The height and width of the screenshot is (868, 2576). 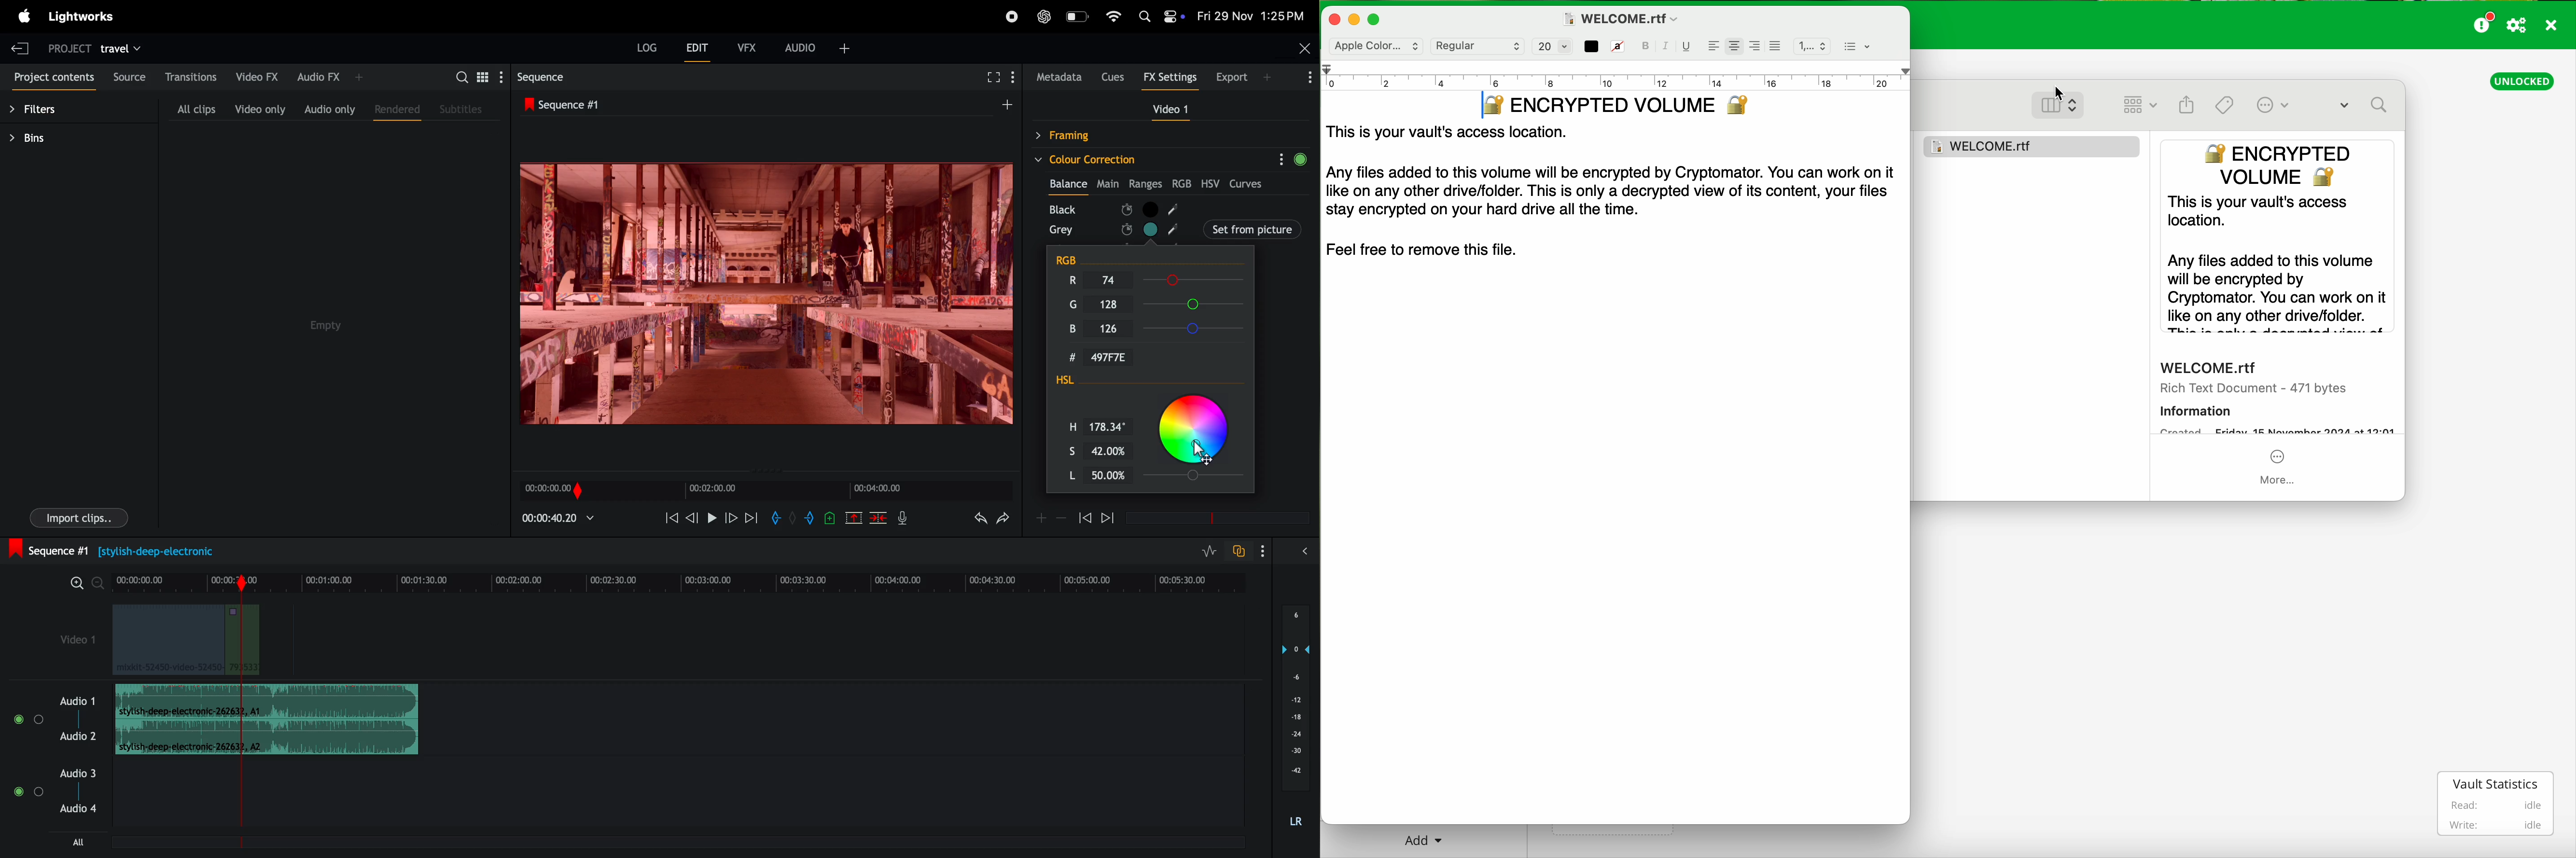 I want to click on toggle audio level editing, so click(x=1211, y=550).